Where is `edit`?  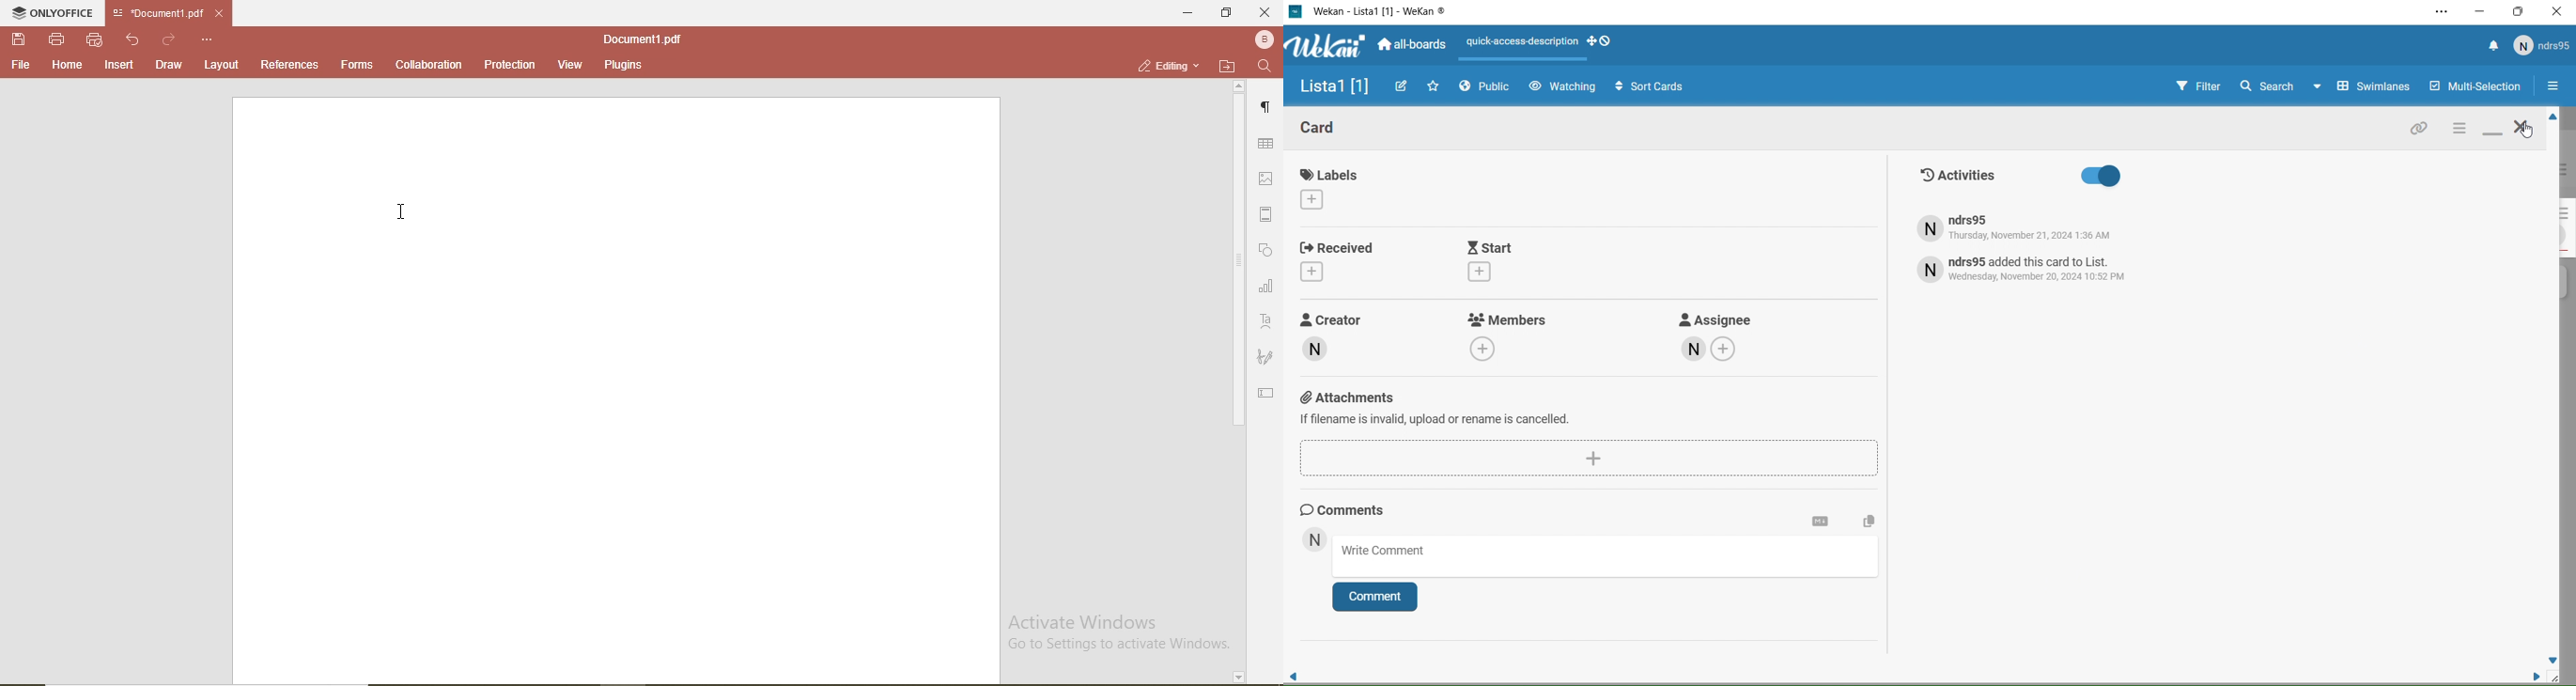
edit is located at coordinates (1268, 393).